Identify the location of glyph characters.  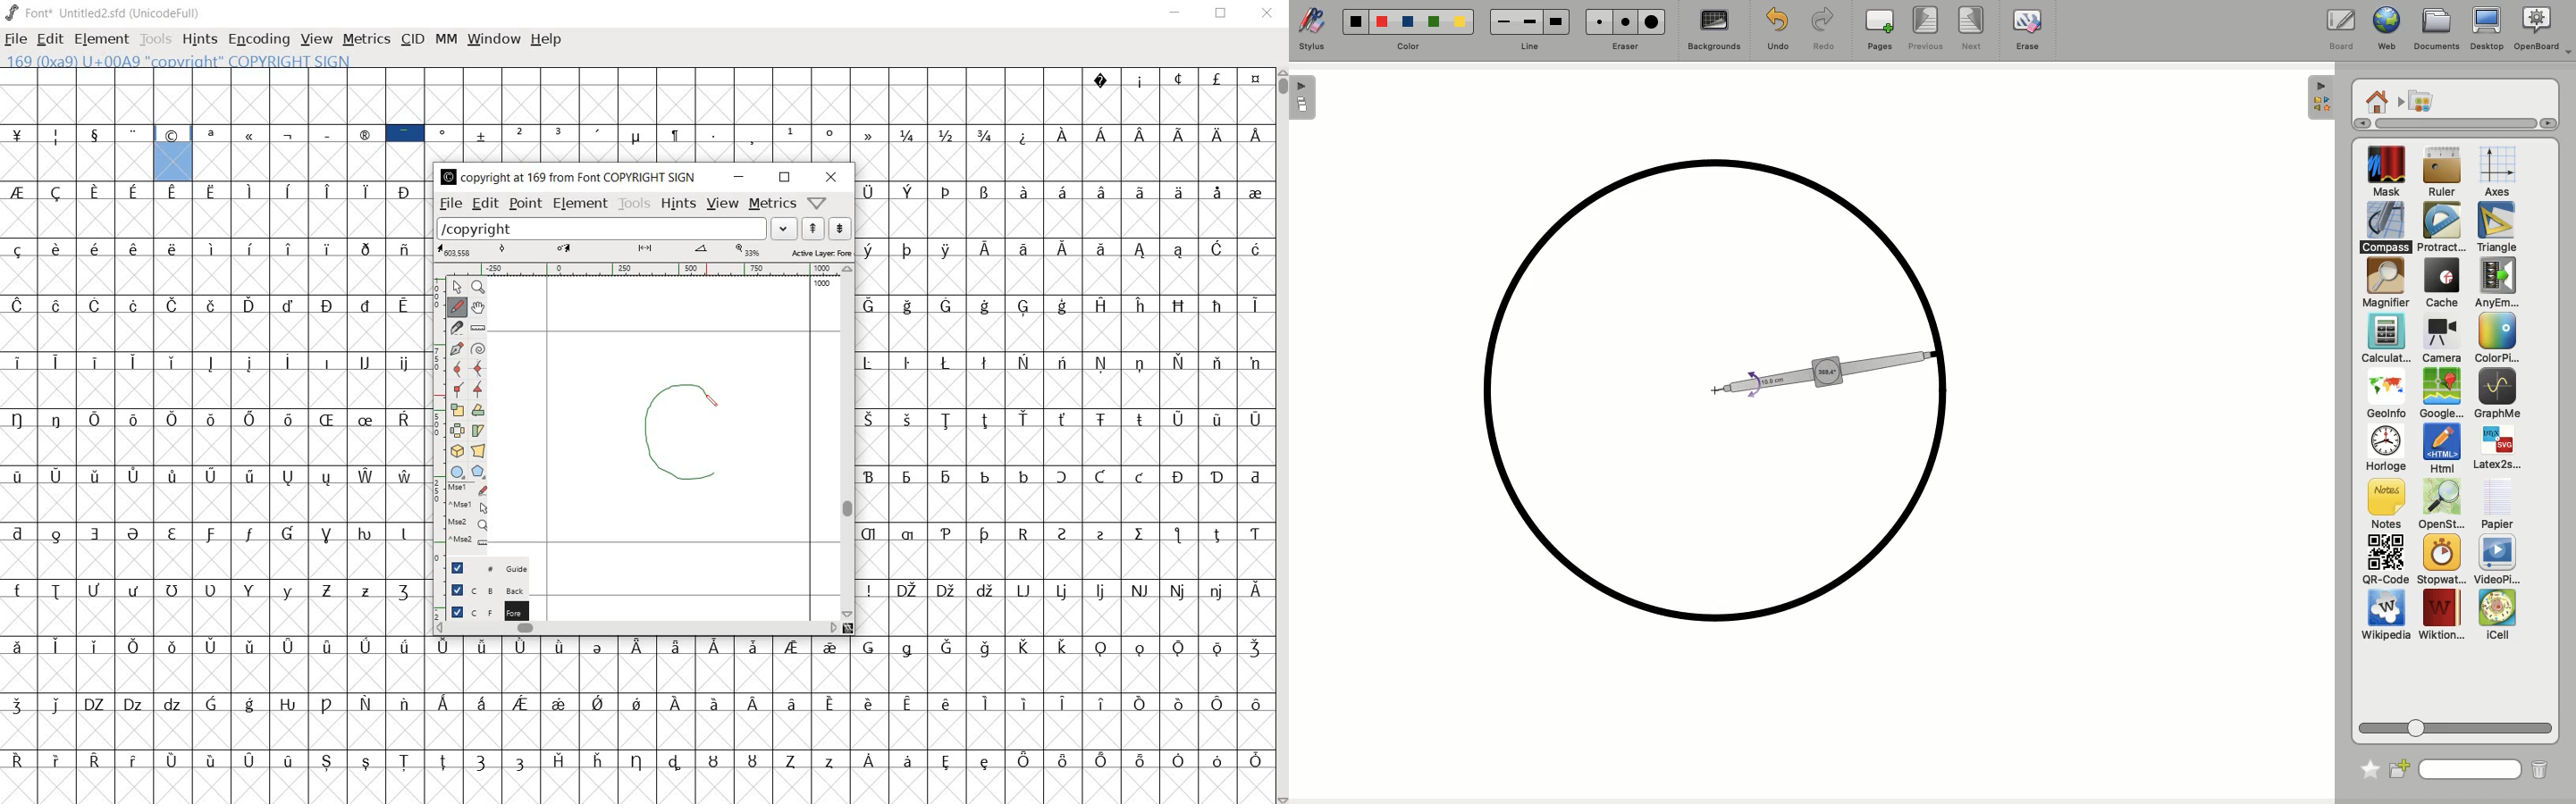
(1065, 406).